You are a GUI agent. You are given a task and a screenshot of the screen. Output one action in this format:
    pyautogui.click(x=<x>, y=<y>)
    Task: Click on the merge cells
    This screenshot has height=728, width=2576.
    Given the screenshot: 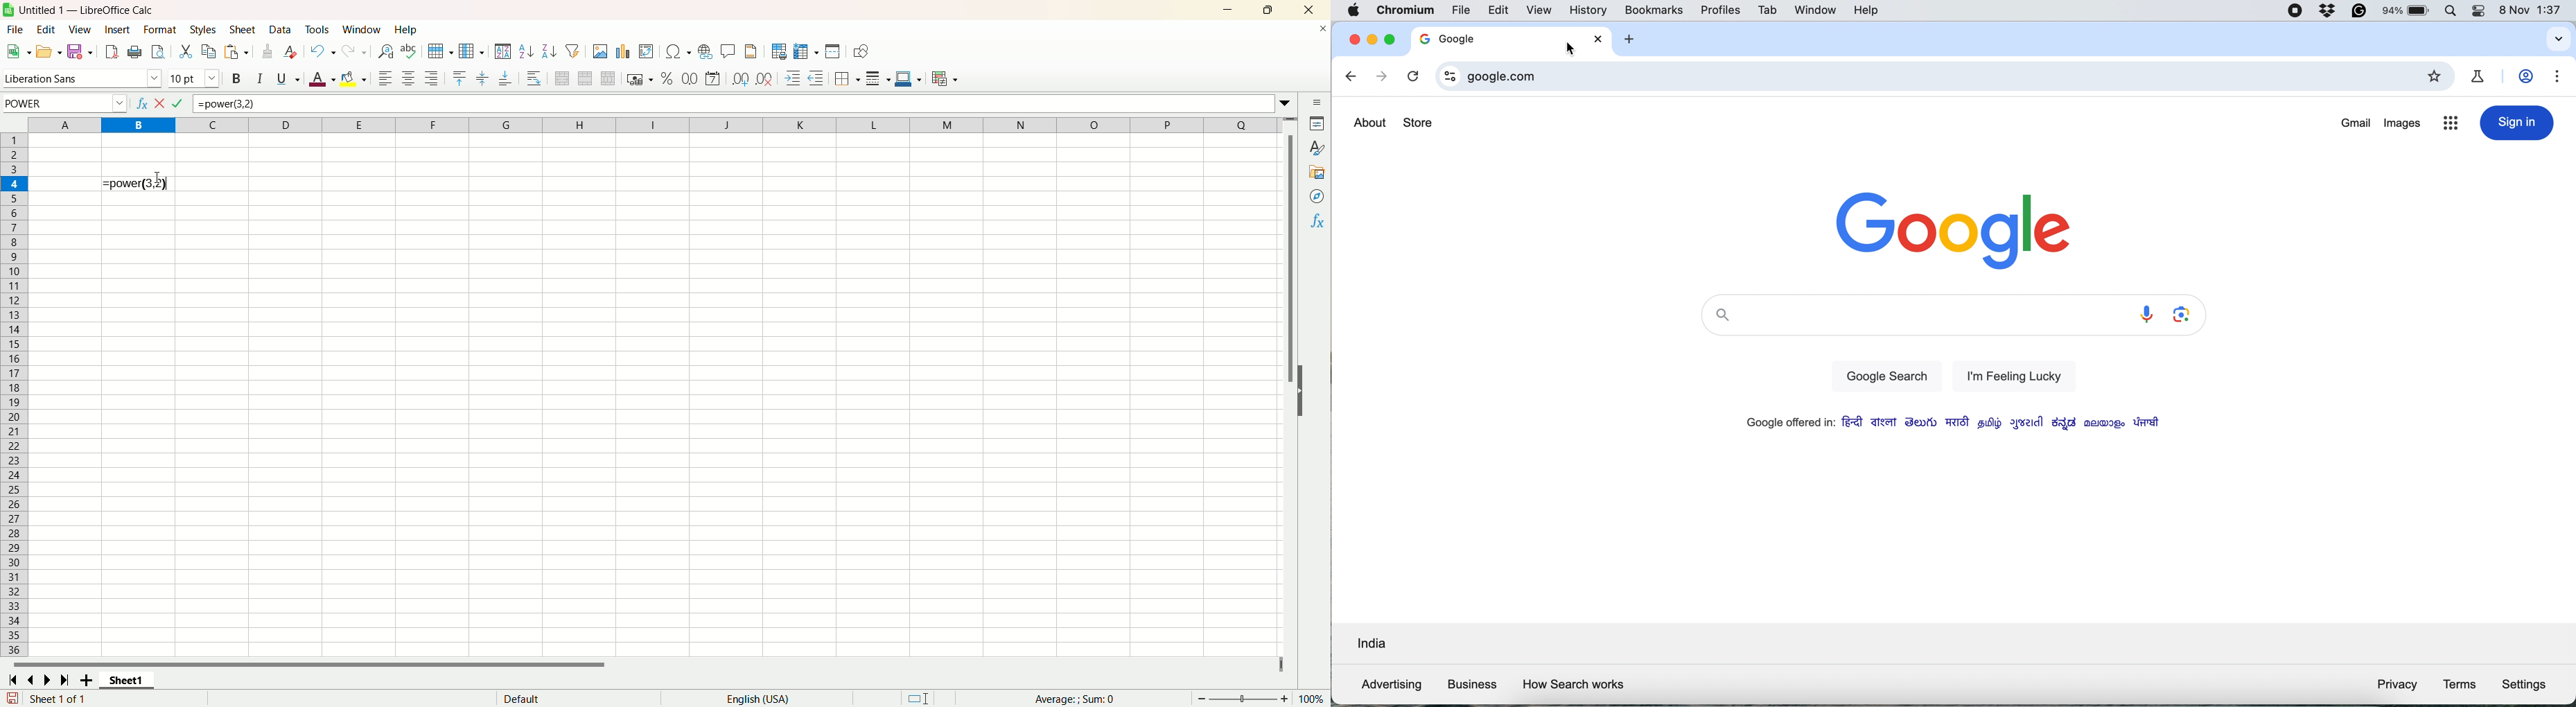 What is the action you would take?
    pyautogui.click(x=587, y=78)
    